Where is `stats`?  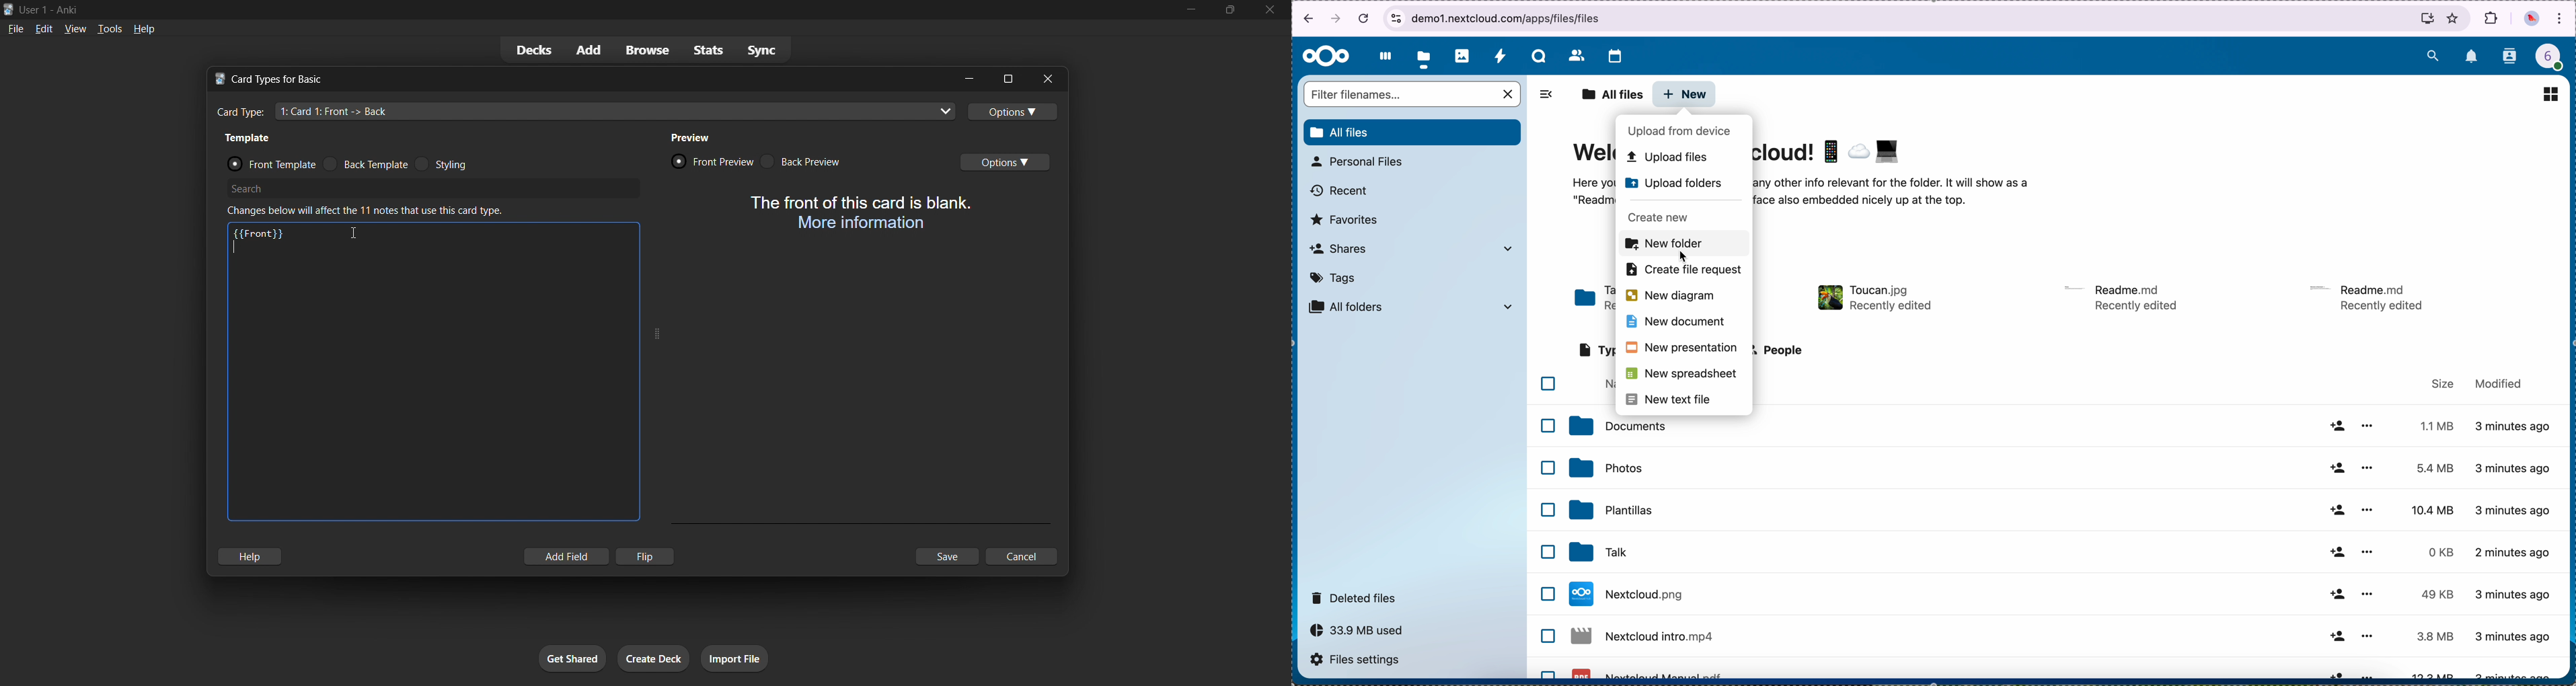 stats is located at coordinates (705, 52).